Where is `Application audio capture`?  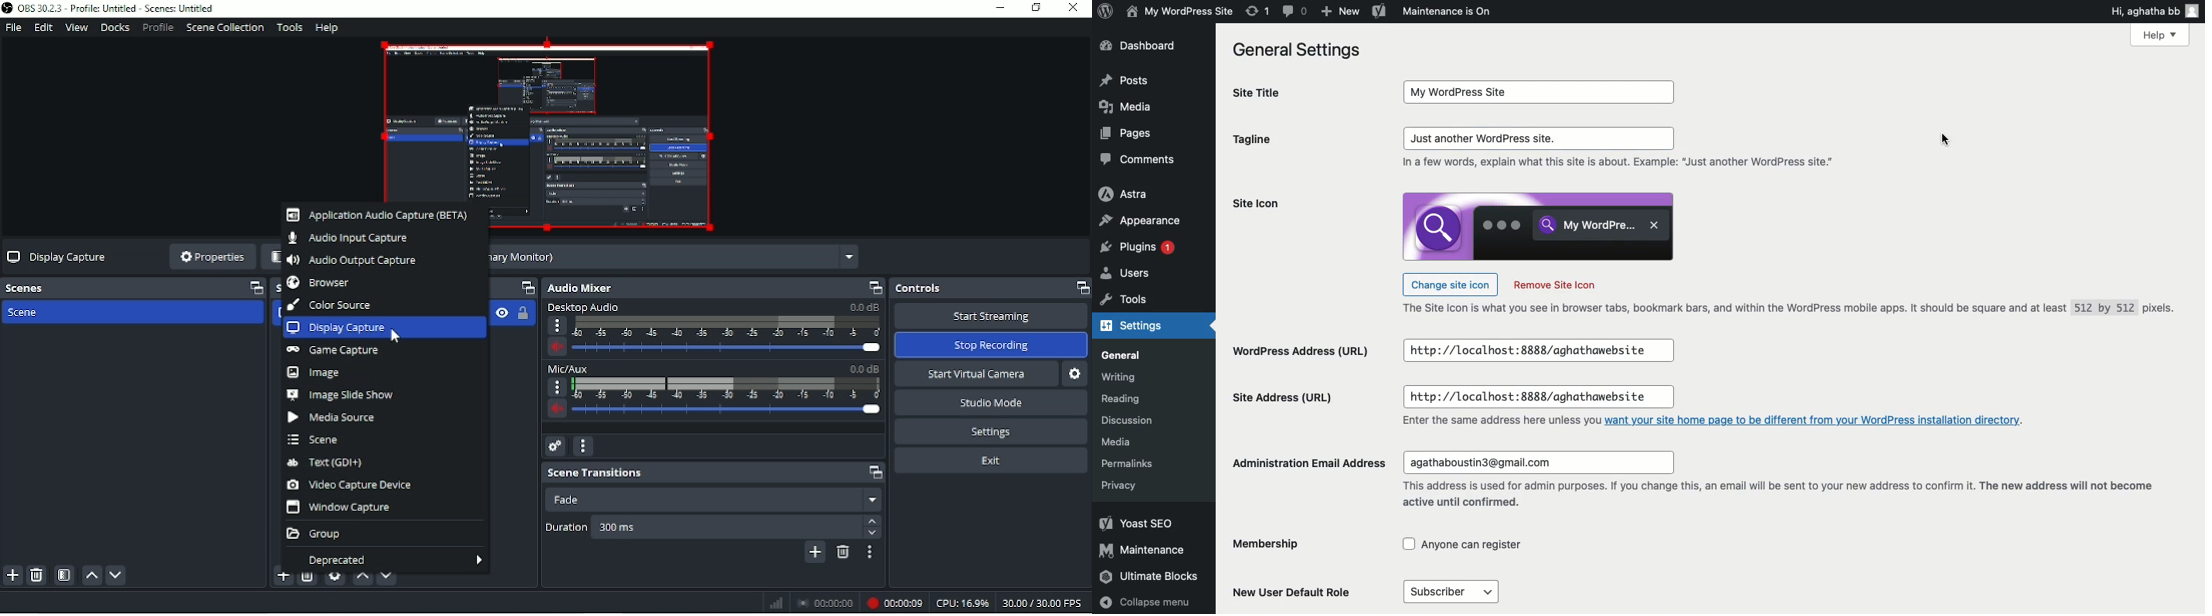
Application audio capture is located at coordinates (378, 217).